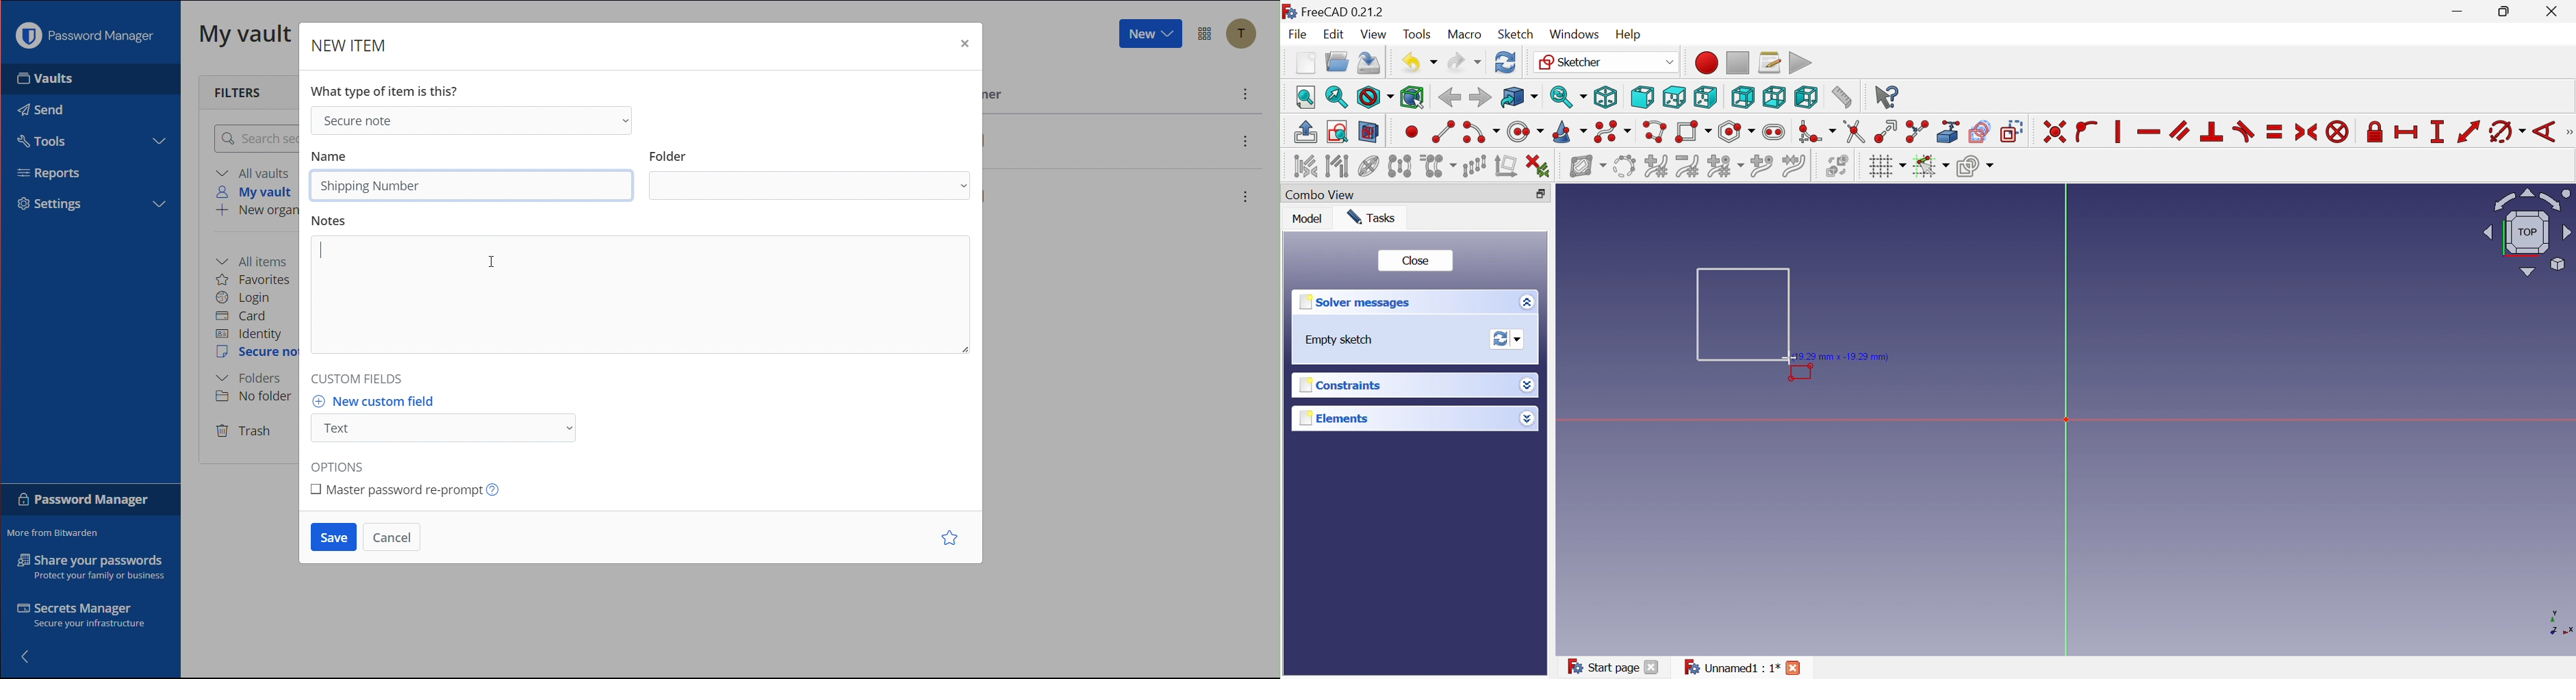 The height and width of the screenshot is (700, 2576). What do you see at coordinates (1304, 132) in the screenshot?
I see `Leave sketch` at bounding box center [1304, 132].